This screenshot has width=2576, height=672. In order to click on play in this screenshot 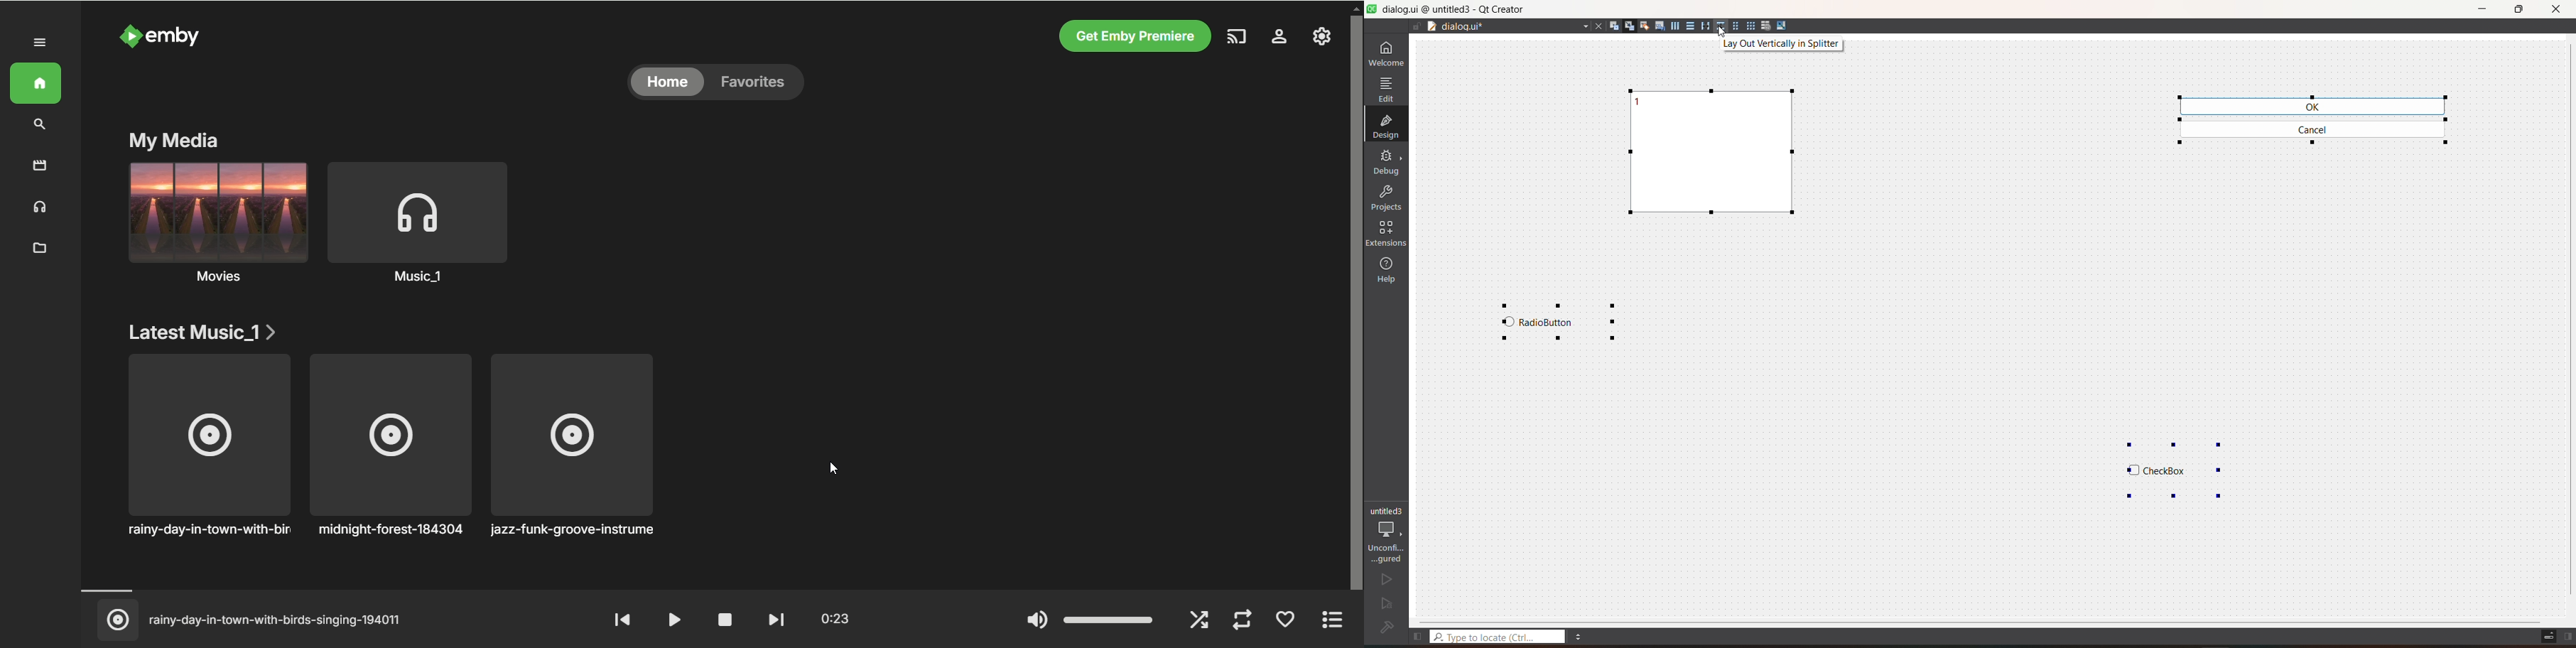, I will do `click(676, 621)`.